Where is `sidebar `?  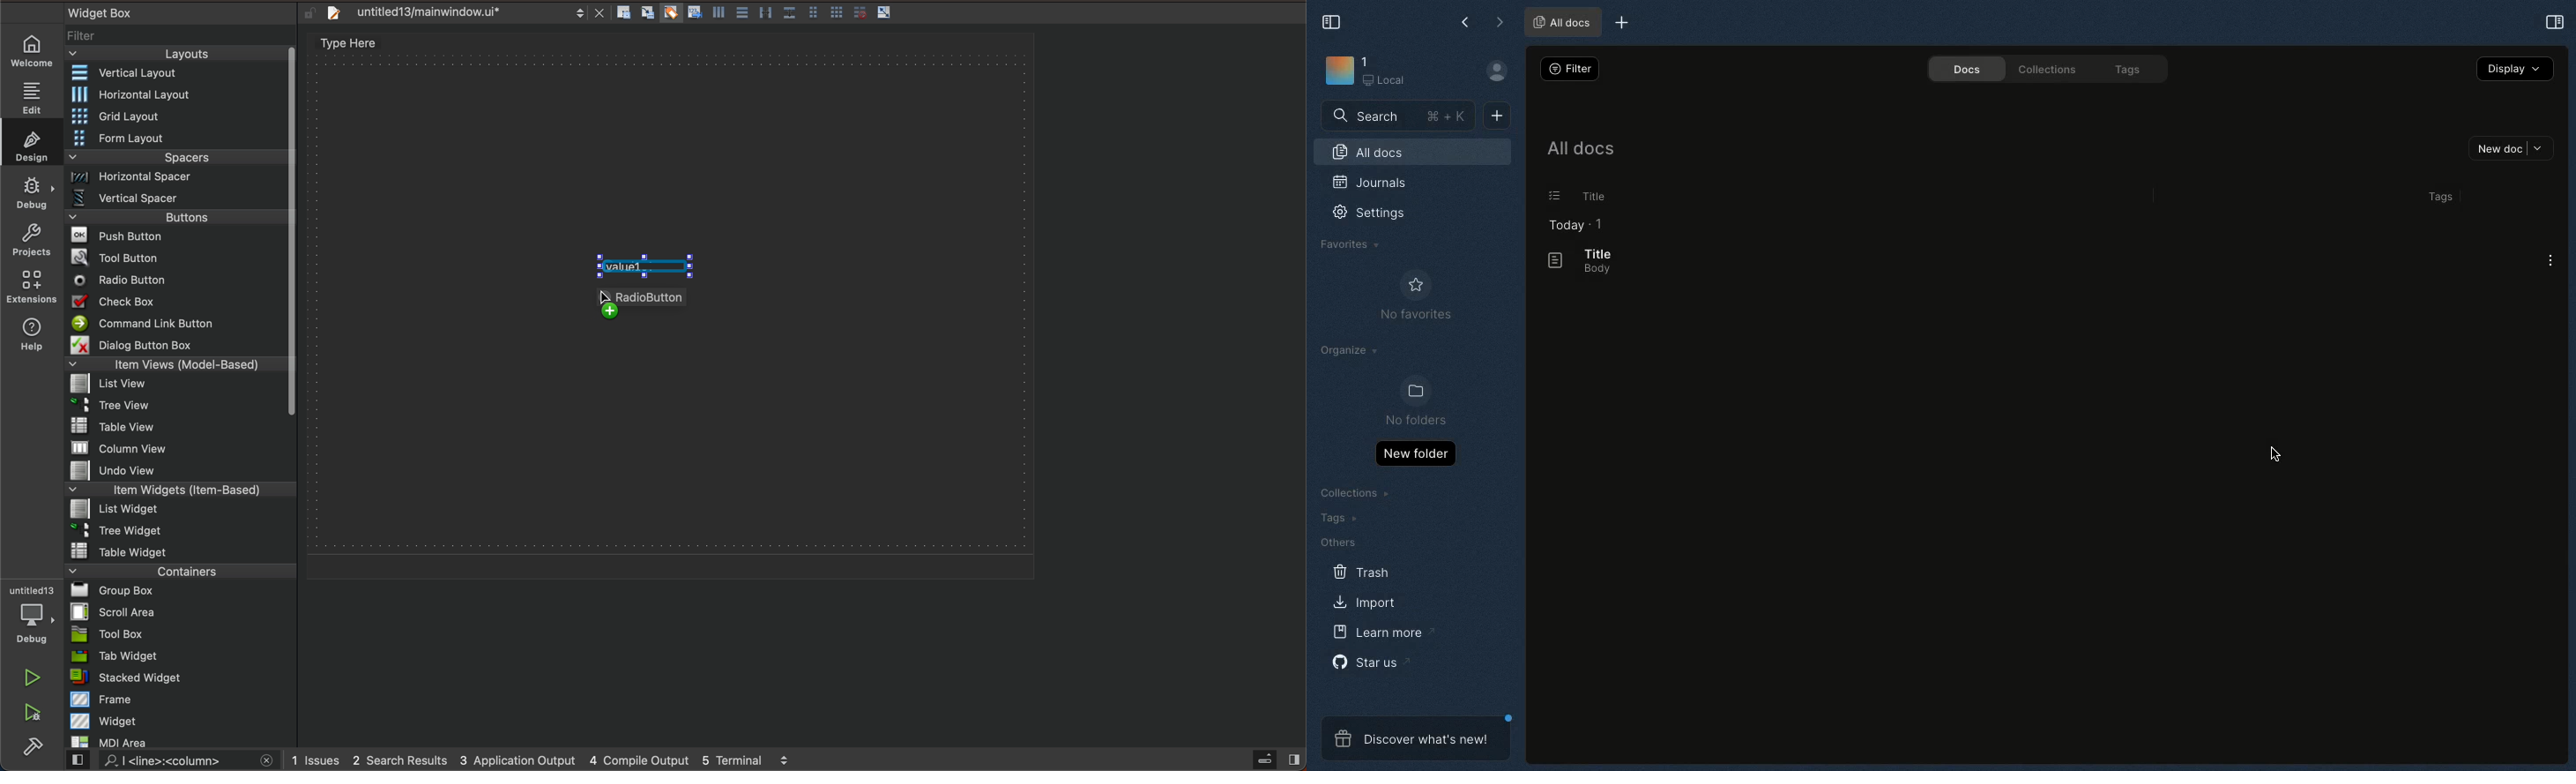 sidebar  is located at coordinates (1267, 760).